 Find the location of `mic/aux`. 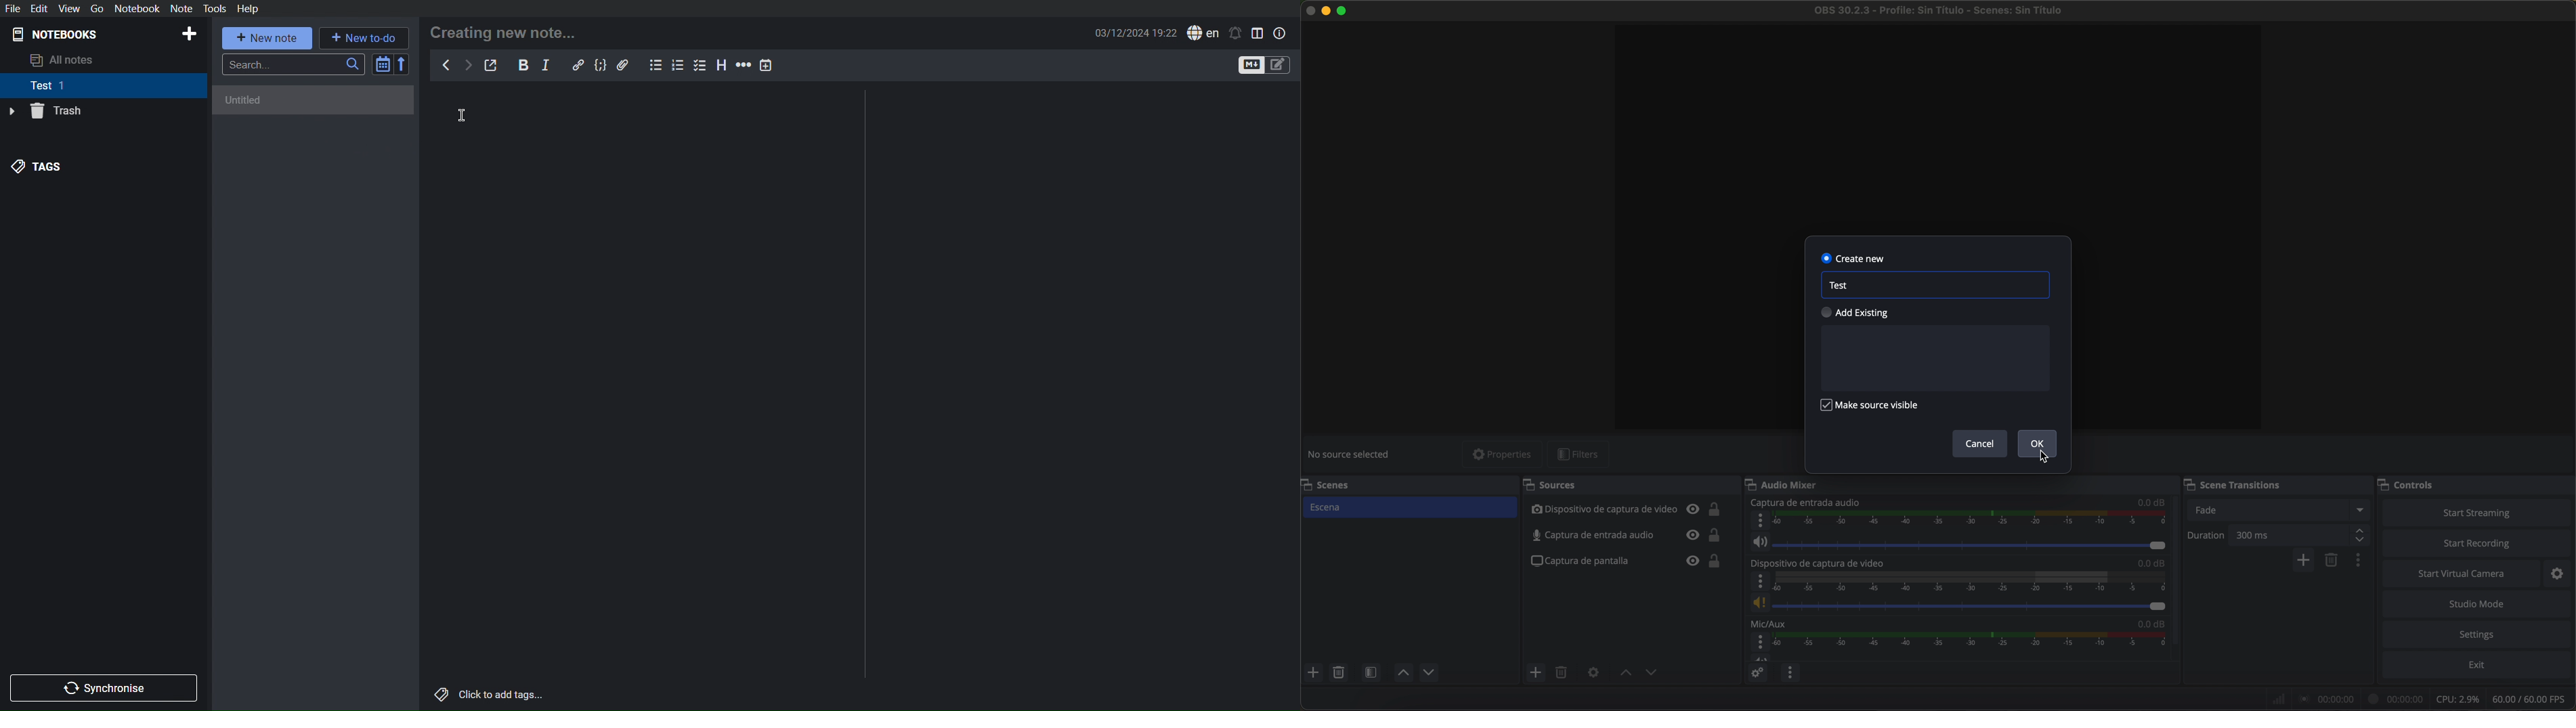

mic/aux is located at coordinates (1769, 623).